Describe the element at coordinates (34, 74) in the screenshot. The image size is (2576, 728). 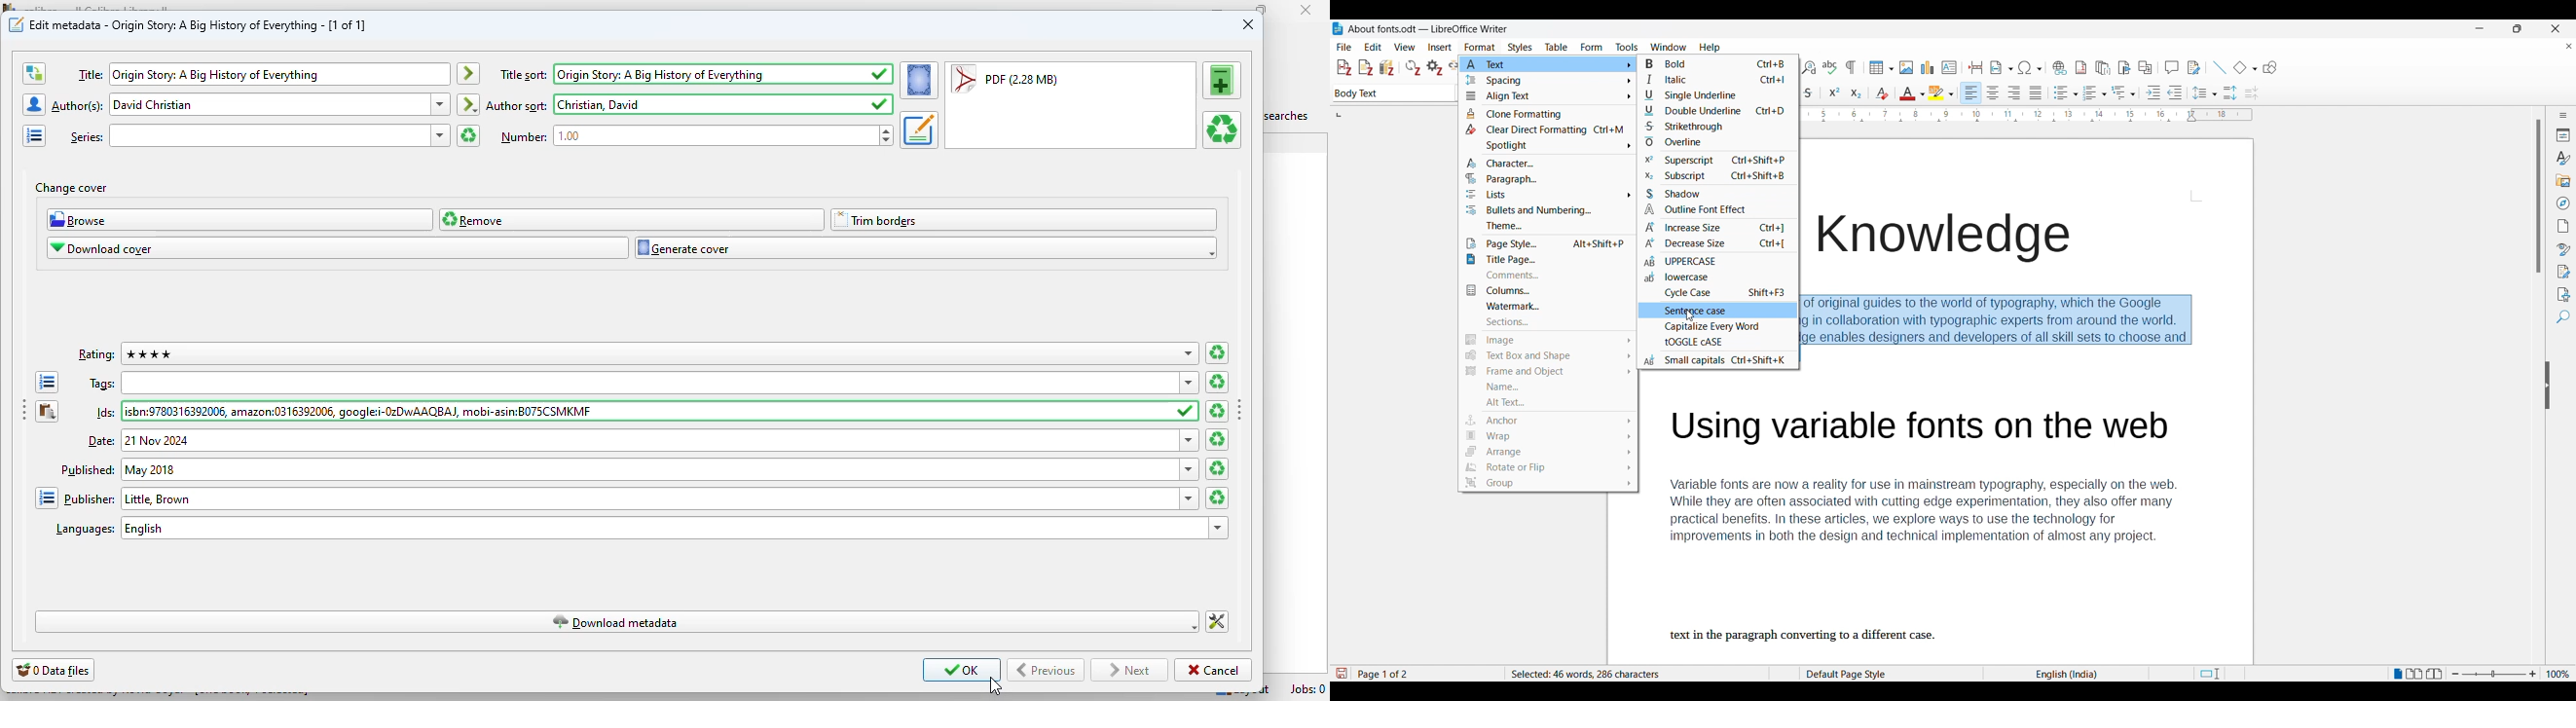
I see `swap the author and title` at that location.